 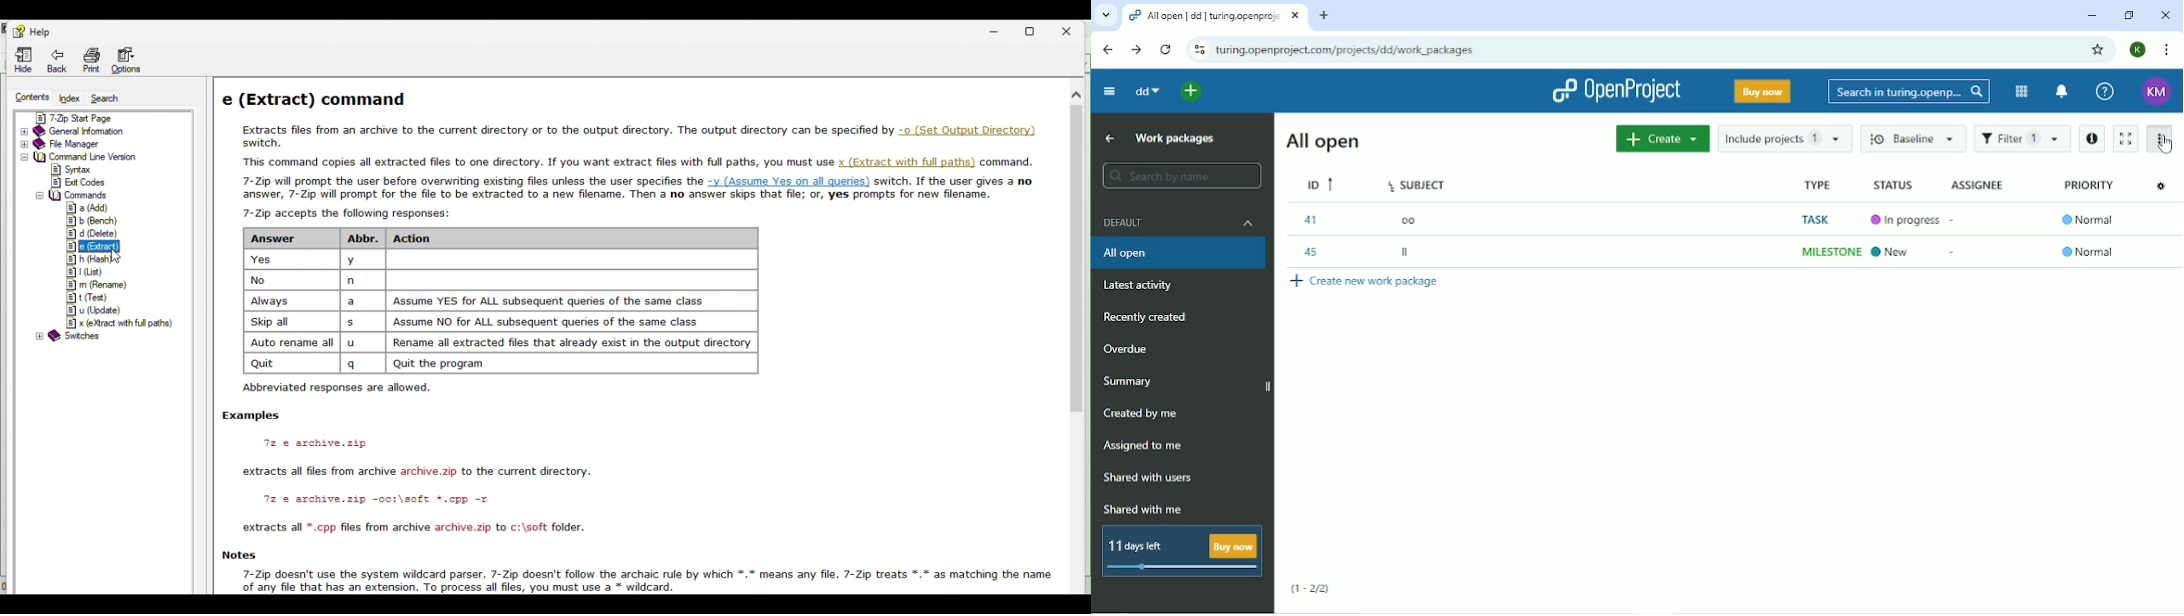 What do you see at coordinates (415, 474) in the screenshot?
I see `Examples` at bounding box center [415, 474].